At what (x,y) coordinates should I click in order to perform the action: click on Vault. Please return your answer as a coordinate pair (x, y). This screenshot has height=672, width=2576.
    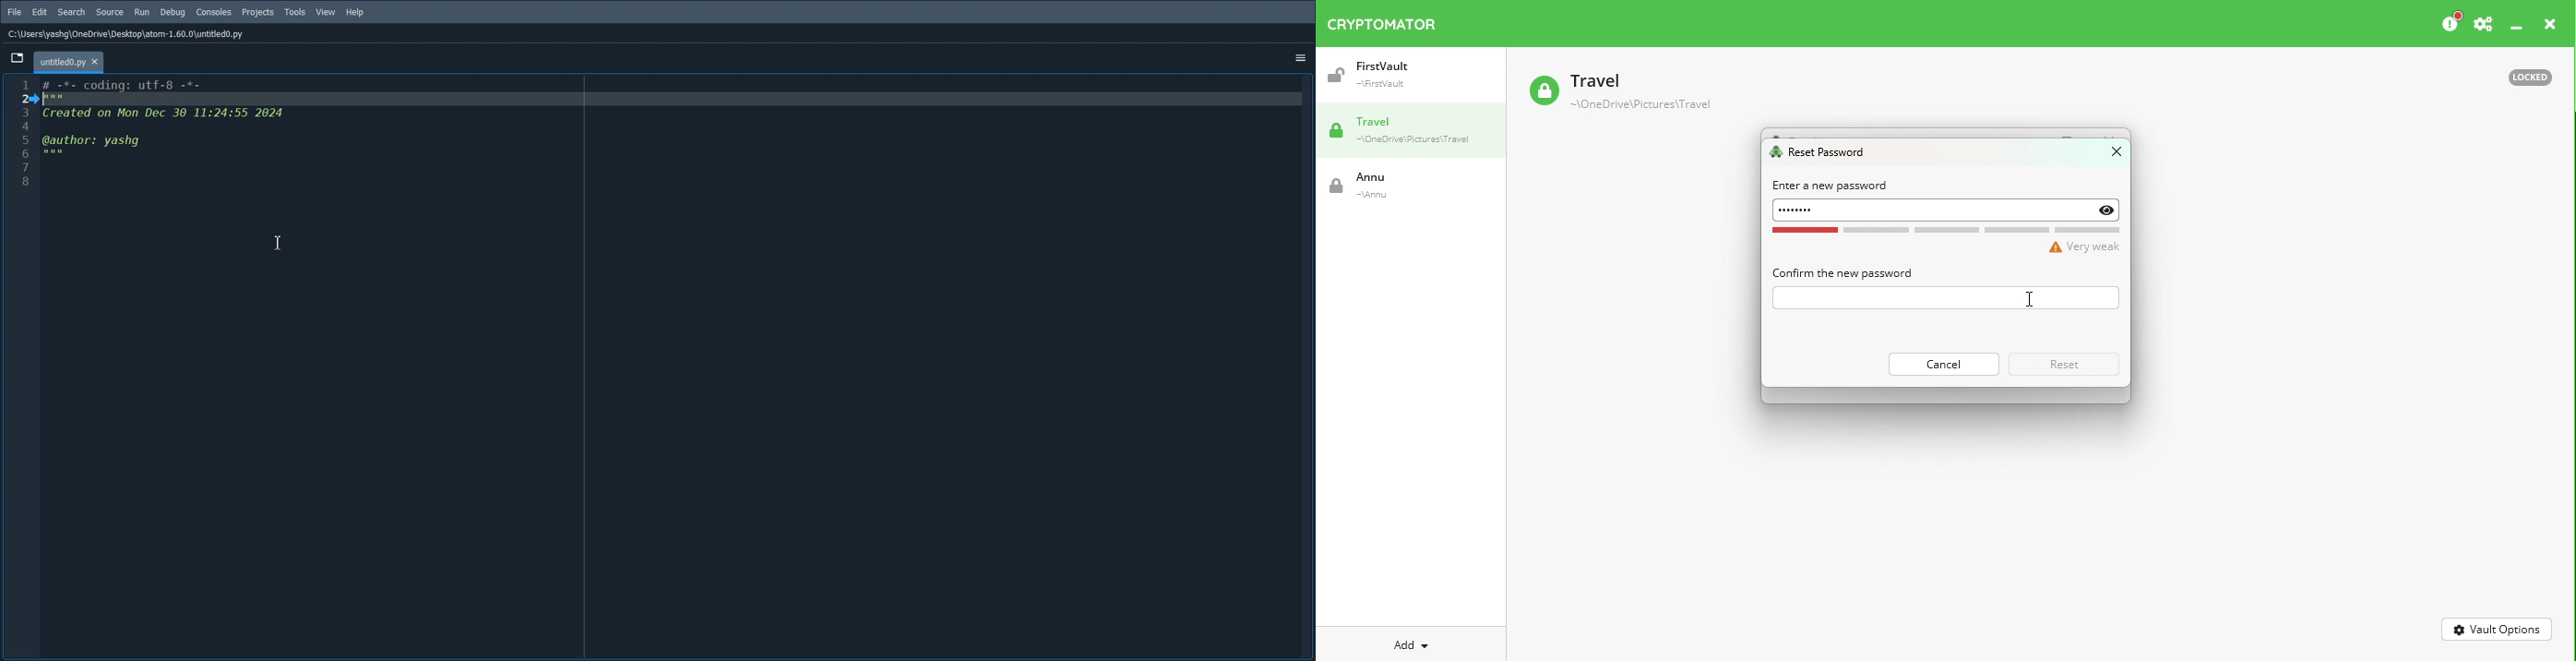
    Looking at the image, I should click on (1394, 186).